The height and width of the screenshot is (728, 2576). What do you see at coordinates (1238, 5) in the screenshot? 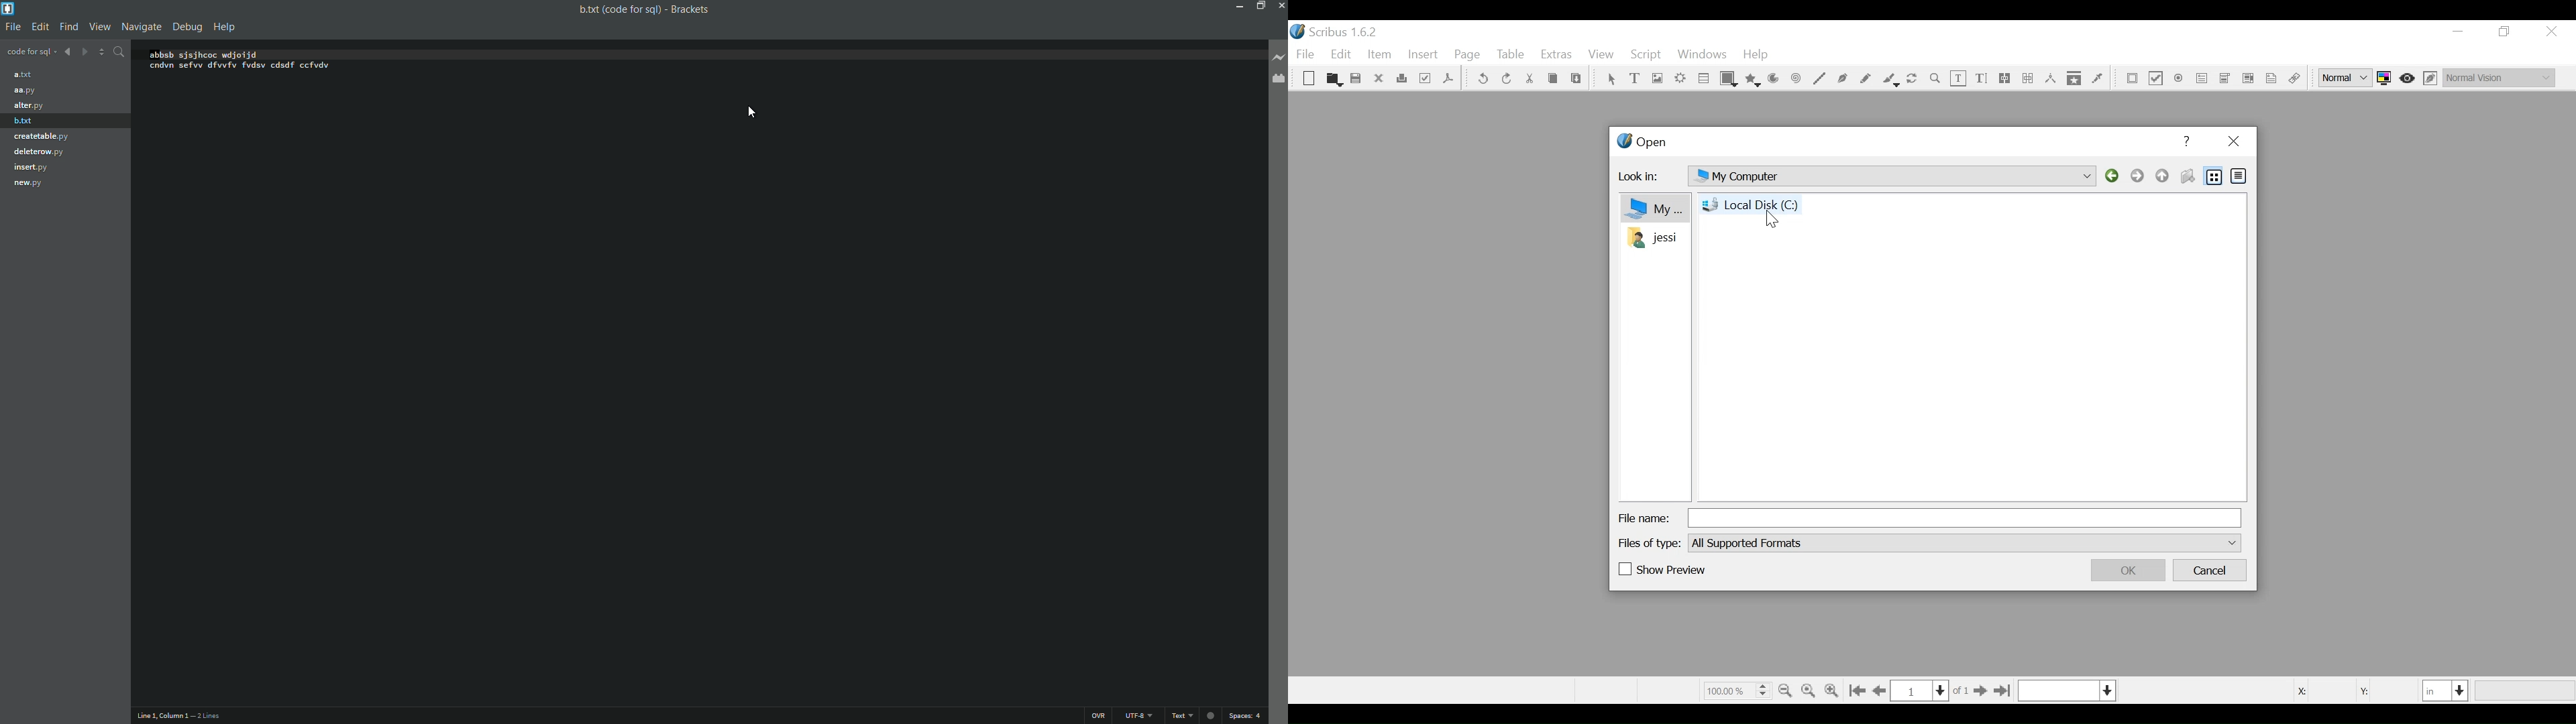
I see `minimize` at bounding box center [1238, 5].